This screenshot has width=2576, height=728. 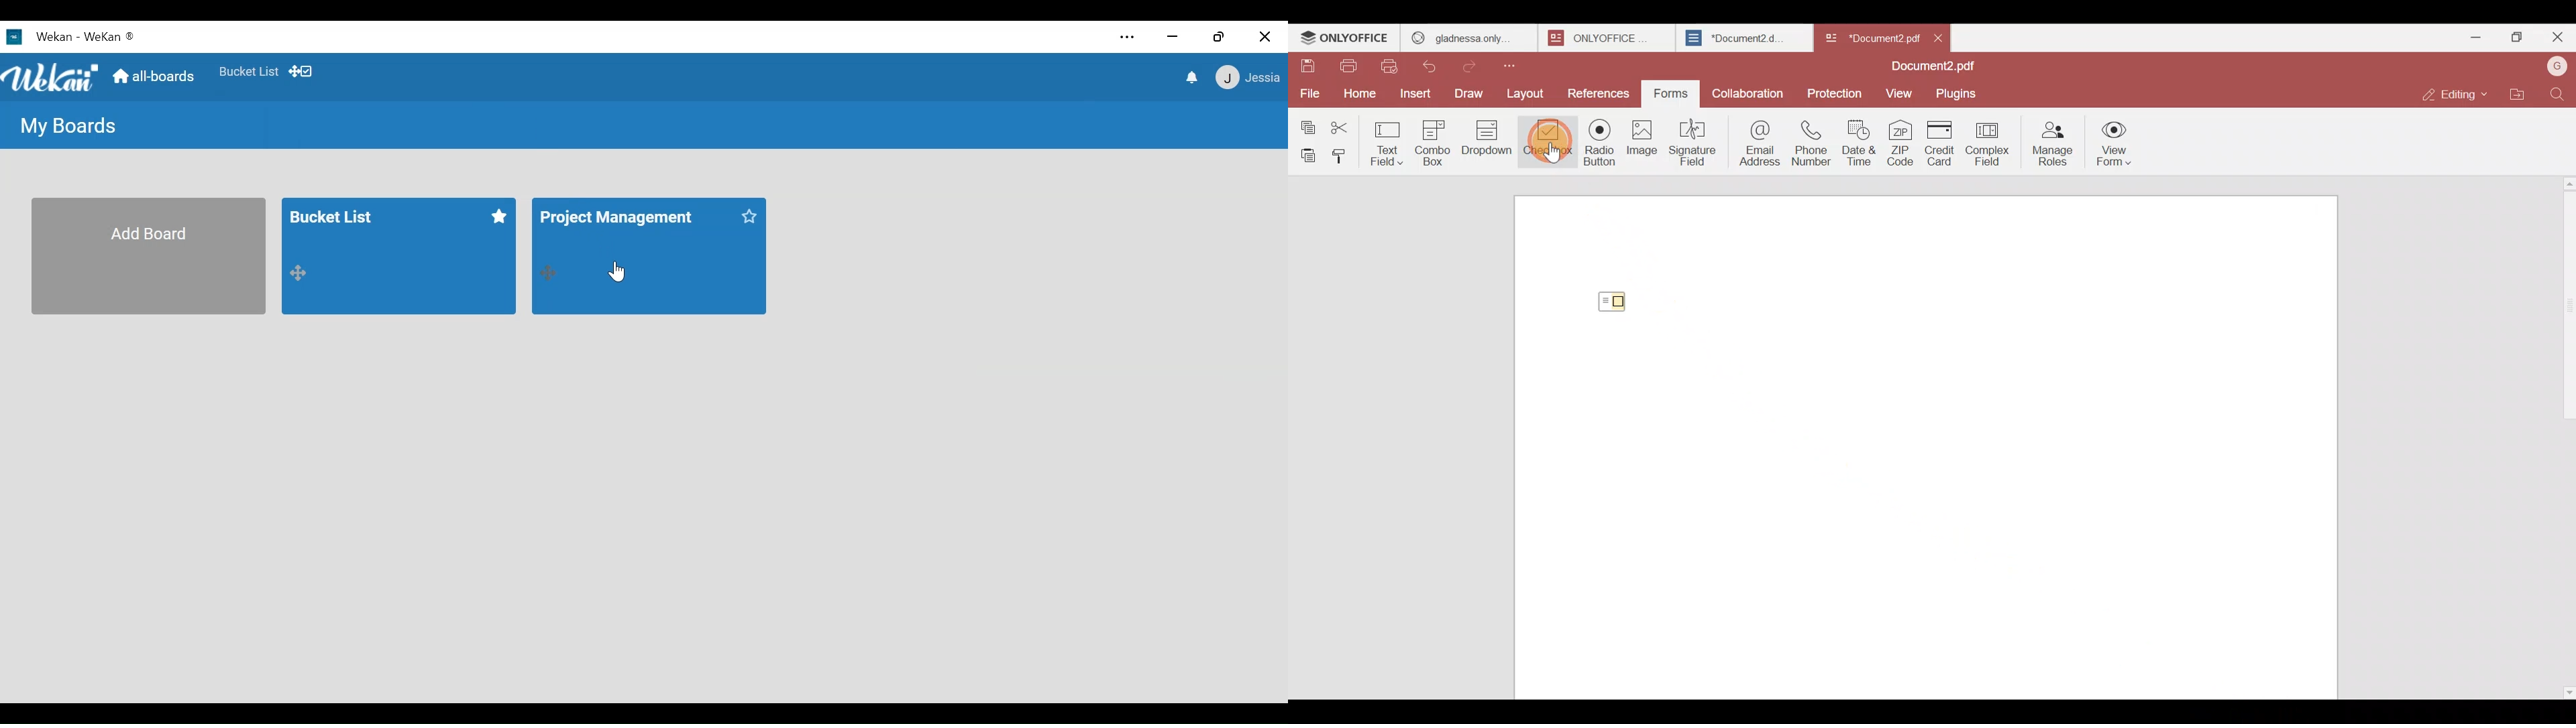 What do you see at coordinates (1305, 154) in the screenshot?
I see `Paste` at bounding box center [1305, 154].